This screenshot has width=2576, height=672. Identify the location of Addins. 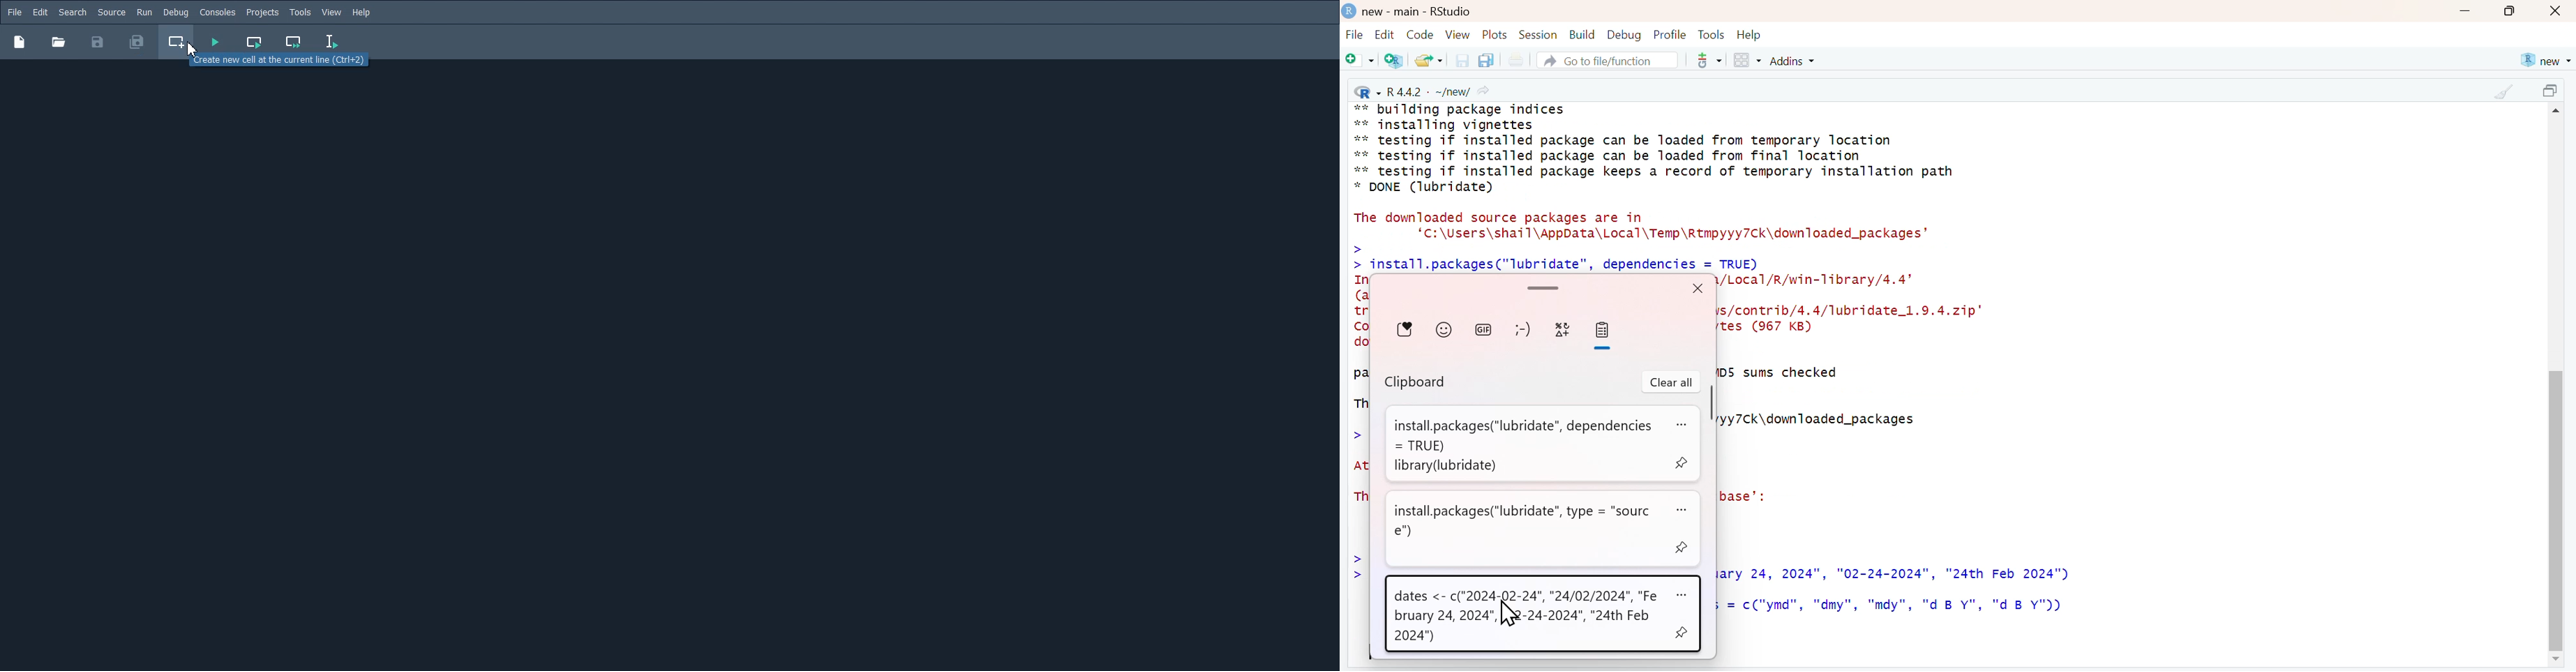
(1795, 61).